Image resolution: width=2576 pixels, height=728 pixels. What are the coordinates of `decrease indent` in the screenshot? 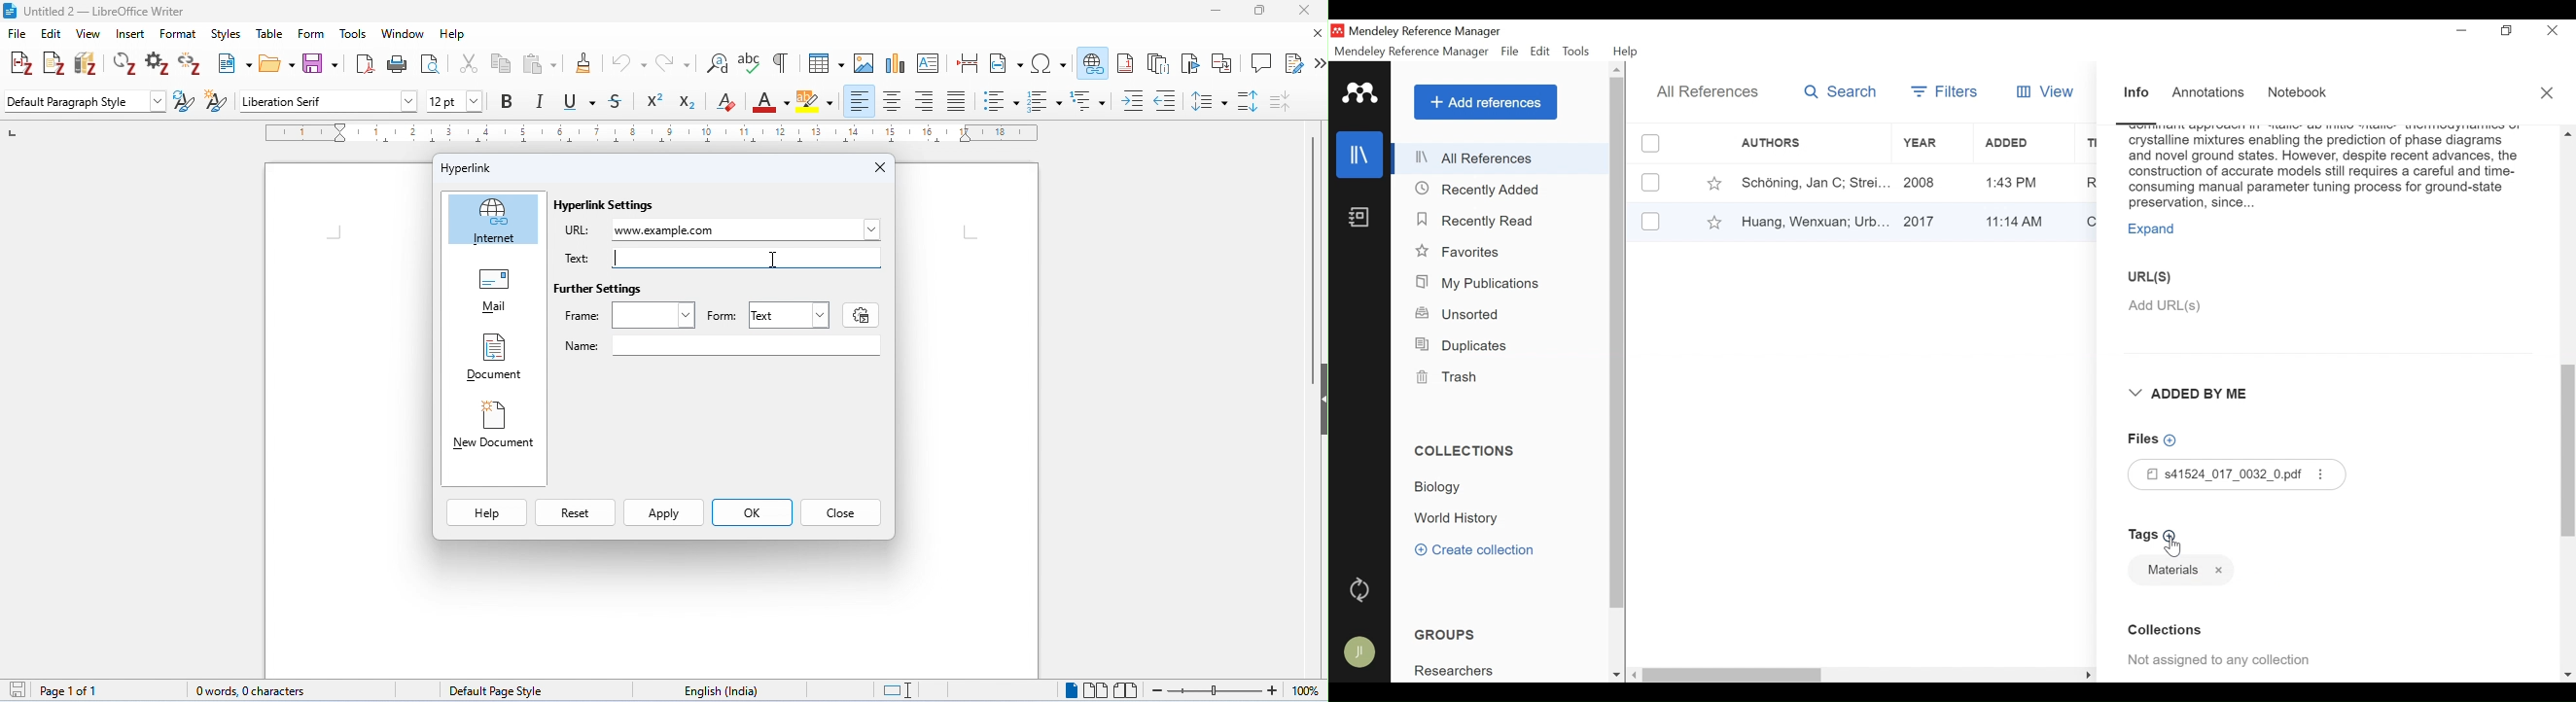 It's located at (1167, 99).